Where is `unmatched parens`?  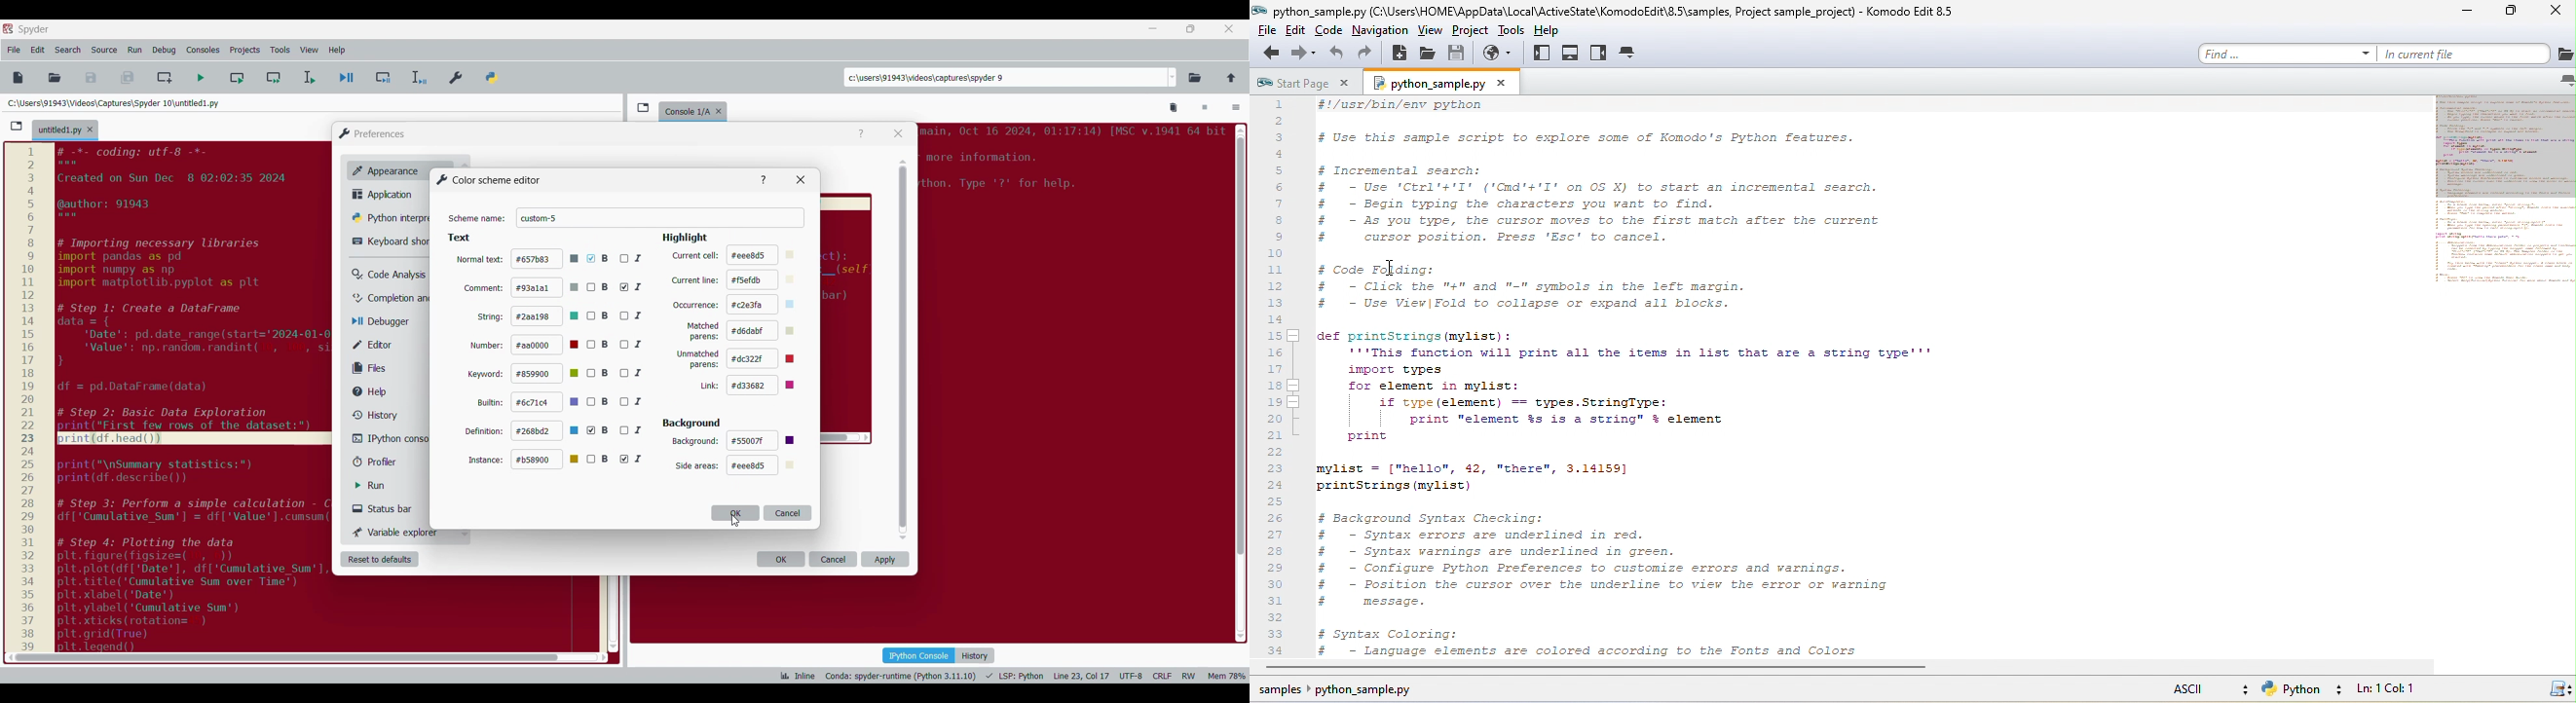 unmatched parens is located at coordinates (699, 359).